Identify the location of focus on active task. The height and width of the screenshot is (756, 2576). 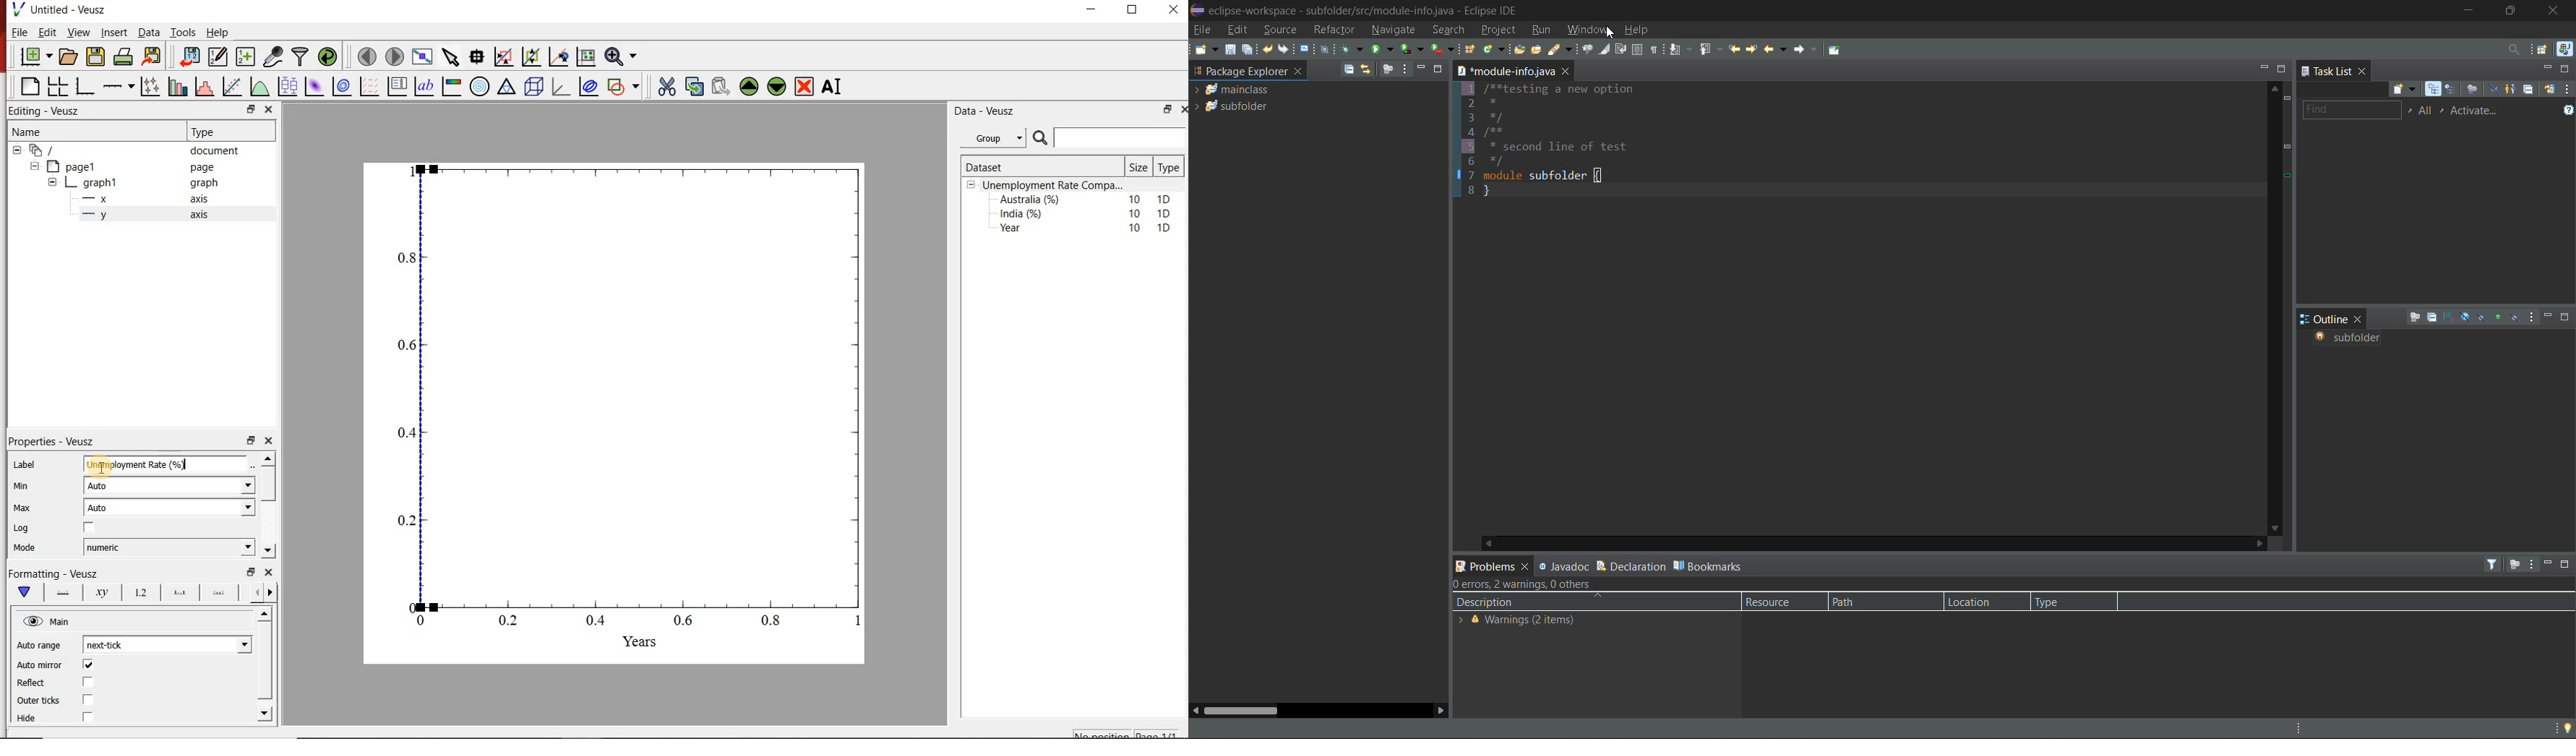
(1388, 69).